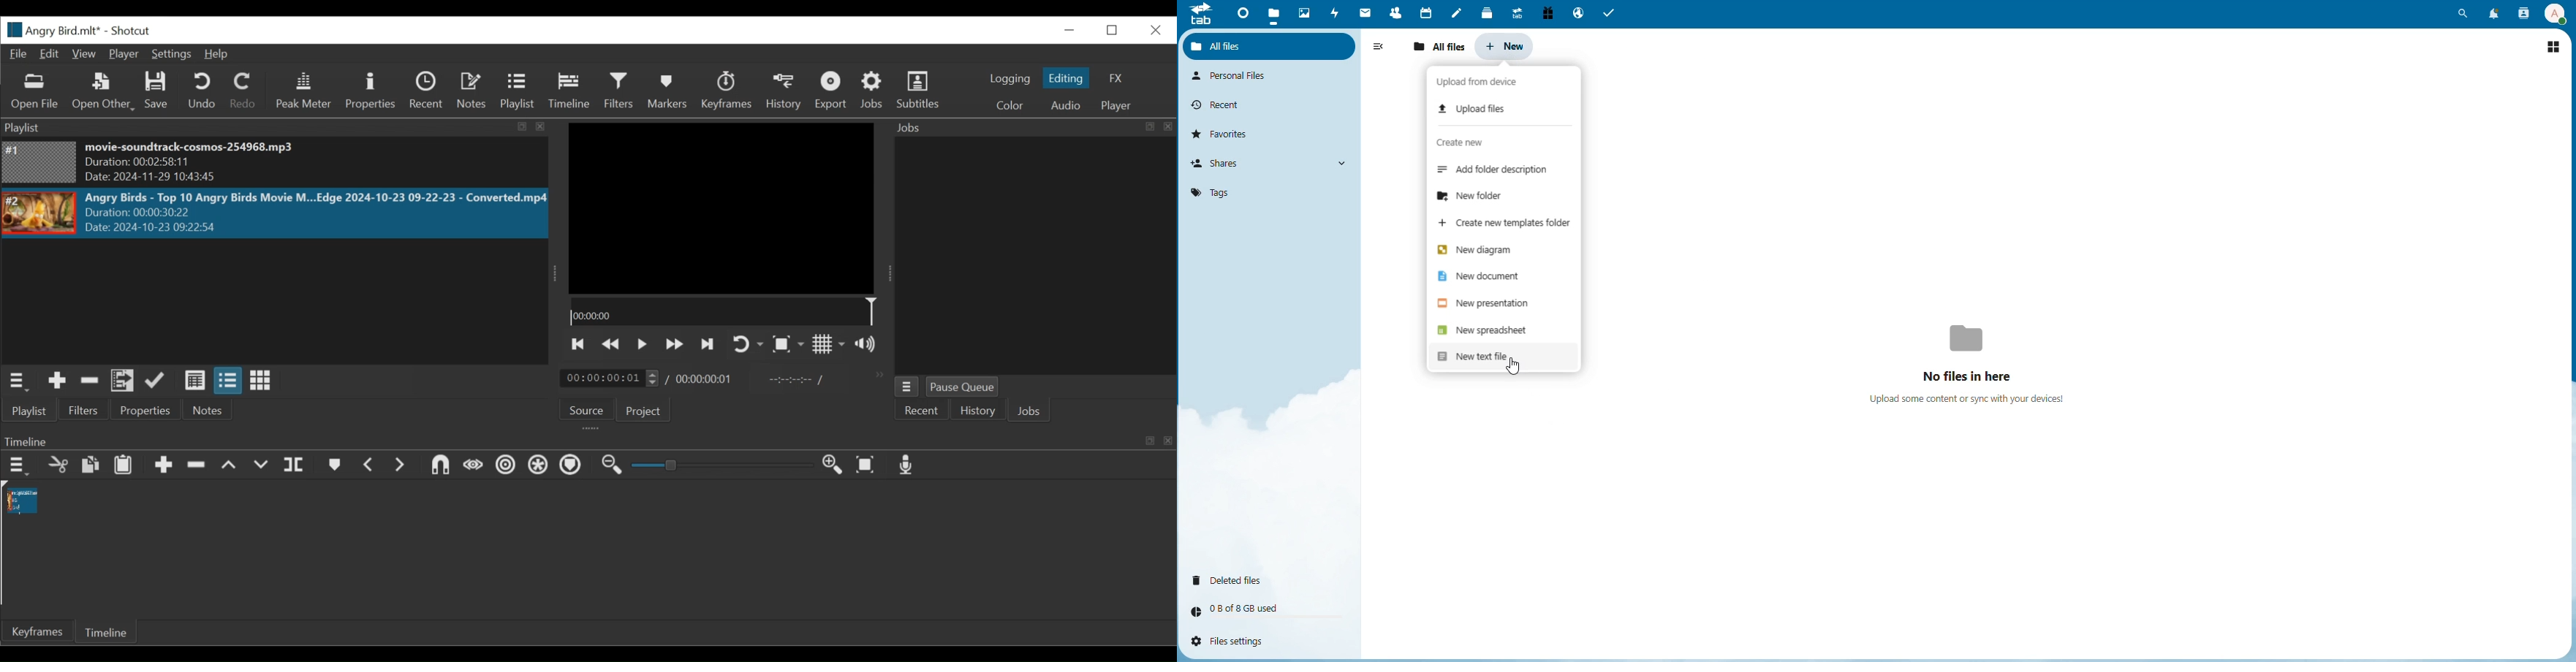 The height and width of the screenshot is (672, 2576). Describe the element at coordinates (93, 466) in the screenshot. I see `Copy` at that location.